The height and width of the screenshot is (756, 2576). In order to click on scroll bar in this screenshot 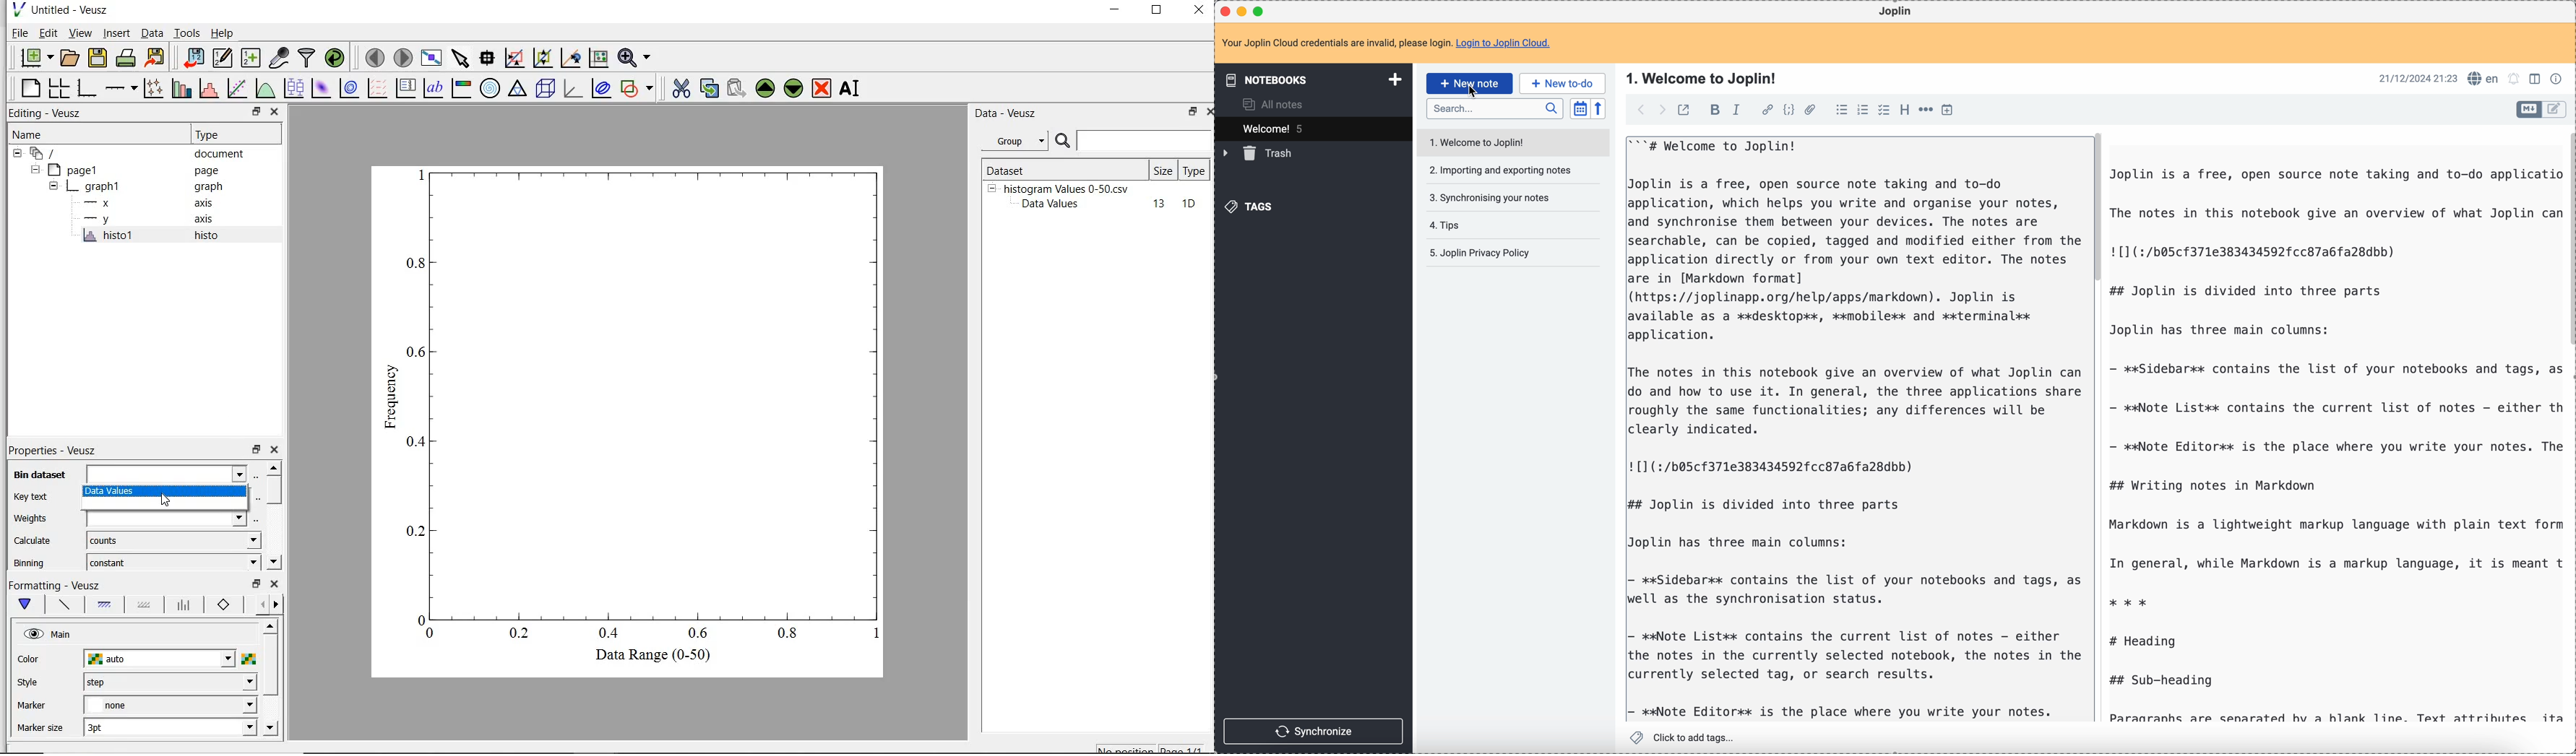, I will do `click(2099, 208)`.